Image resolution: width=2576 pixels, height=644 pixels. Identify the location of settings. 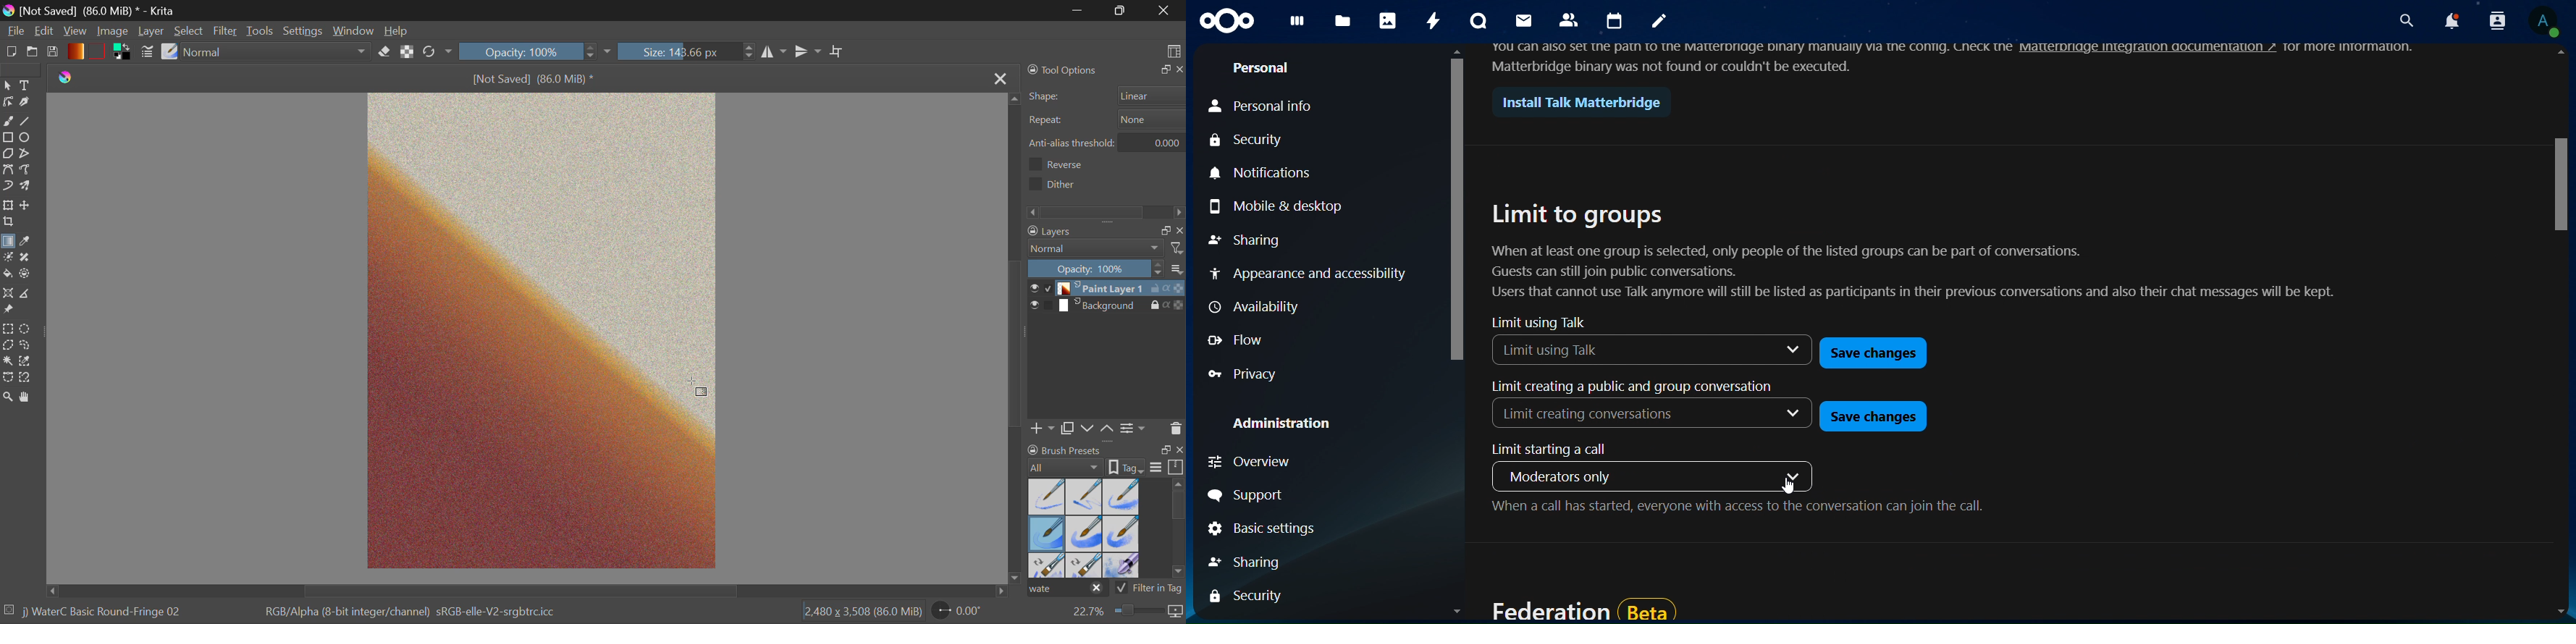
(1135, 427).